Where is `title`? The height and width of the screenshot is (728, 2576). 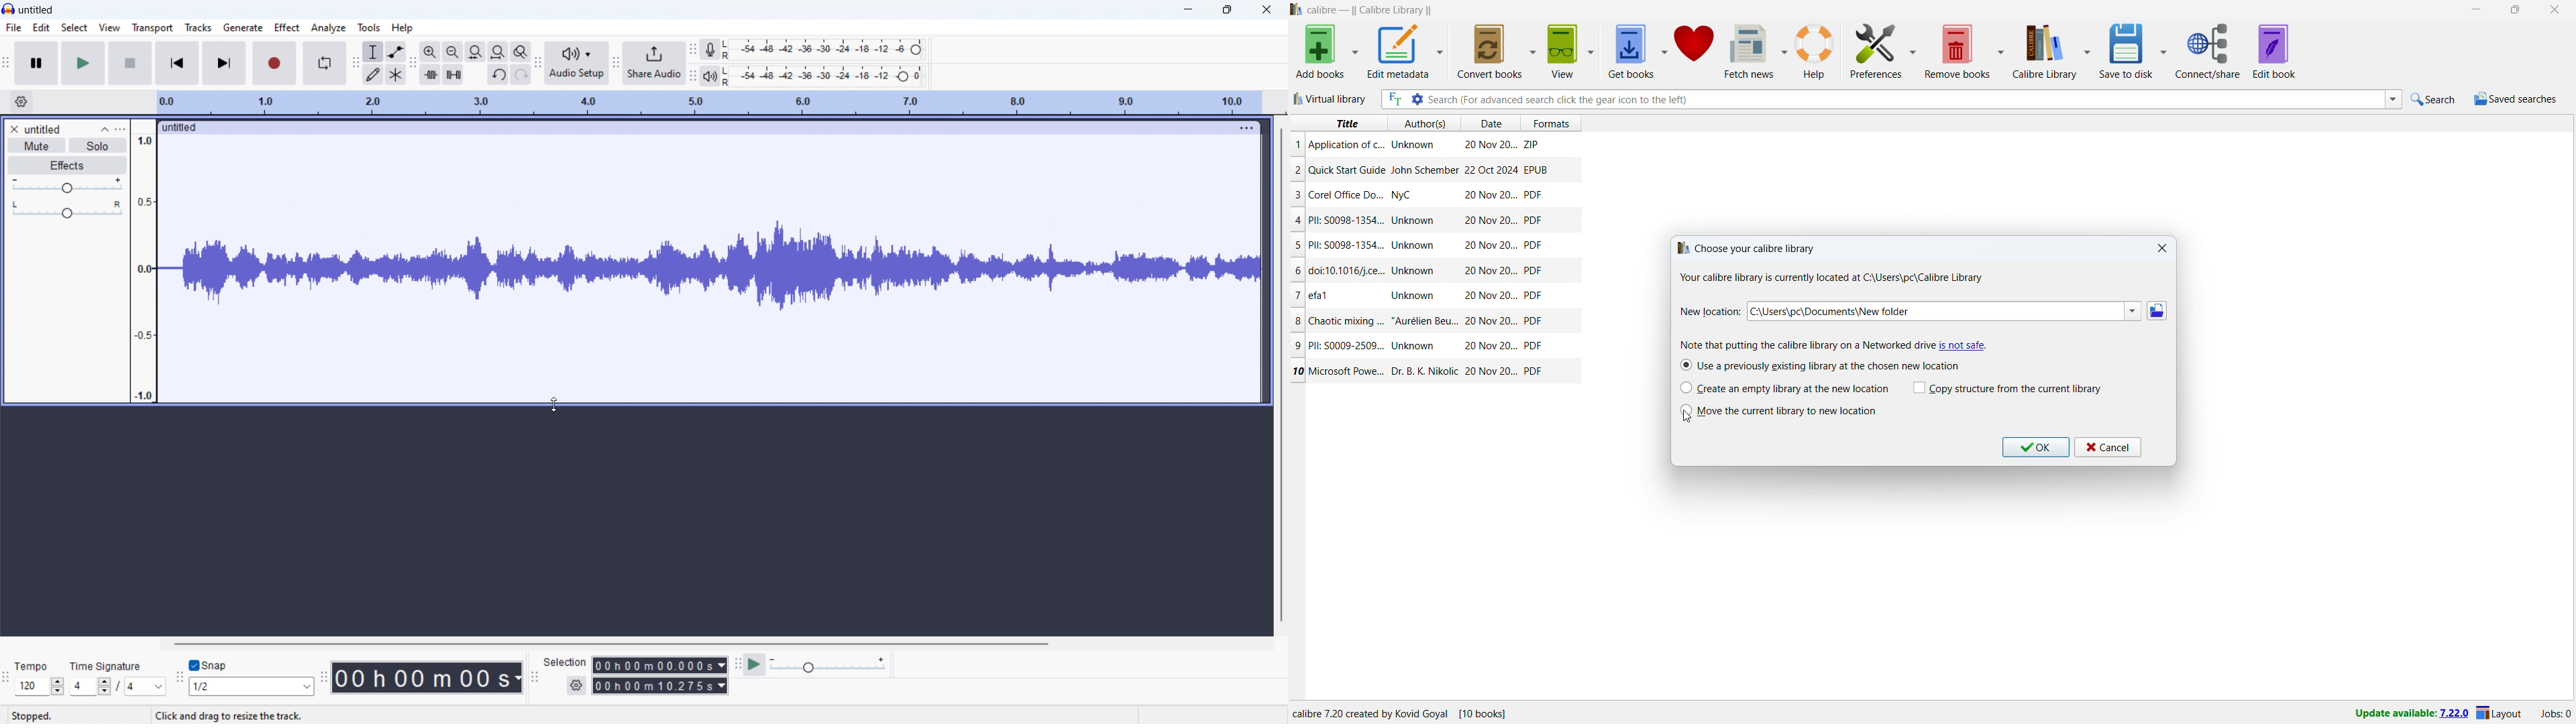
title is located at coordinates (1371, 11).